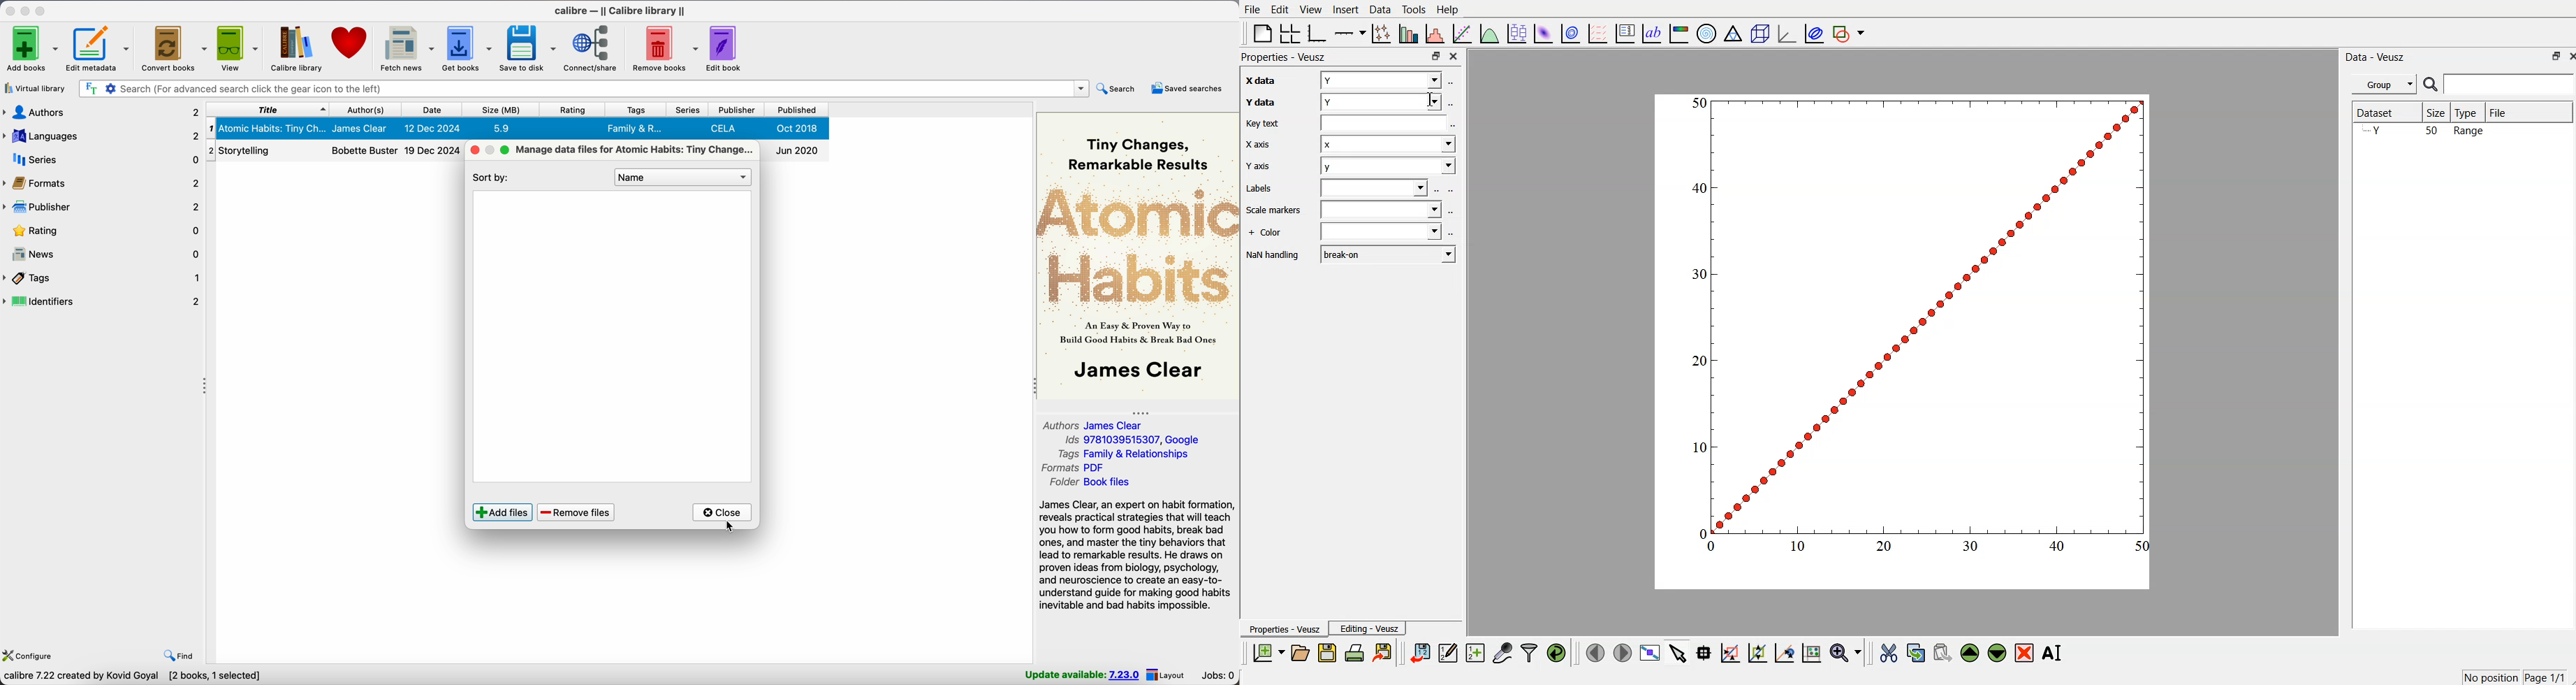 The width and height of the screenshot is (2576, 700). I want to click on key text, so click(1273, 124).